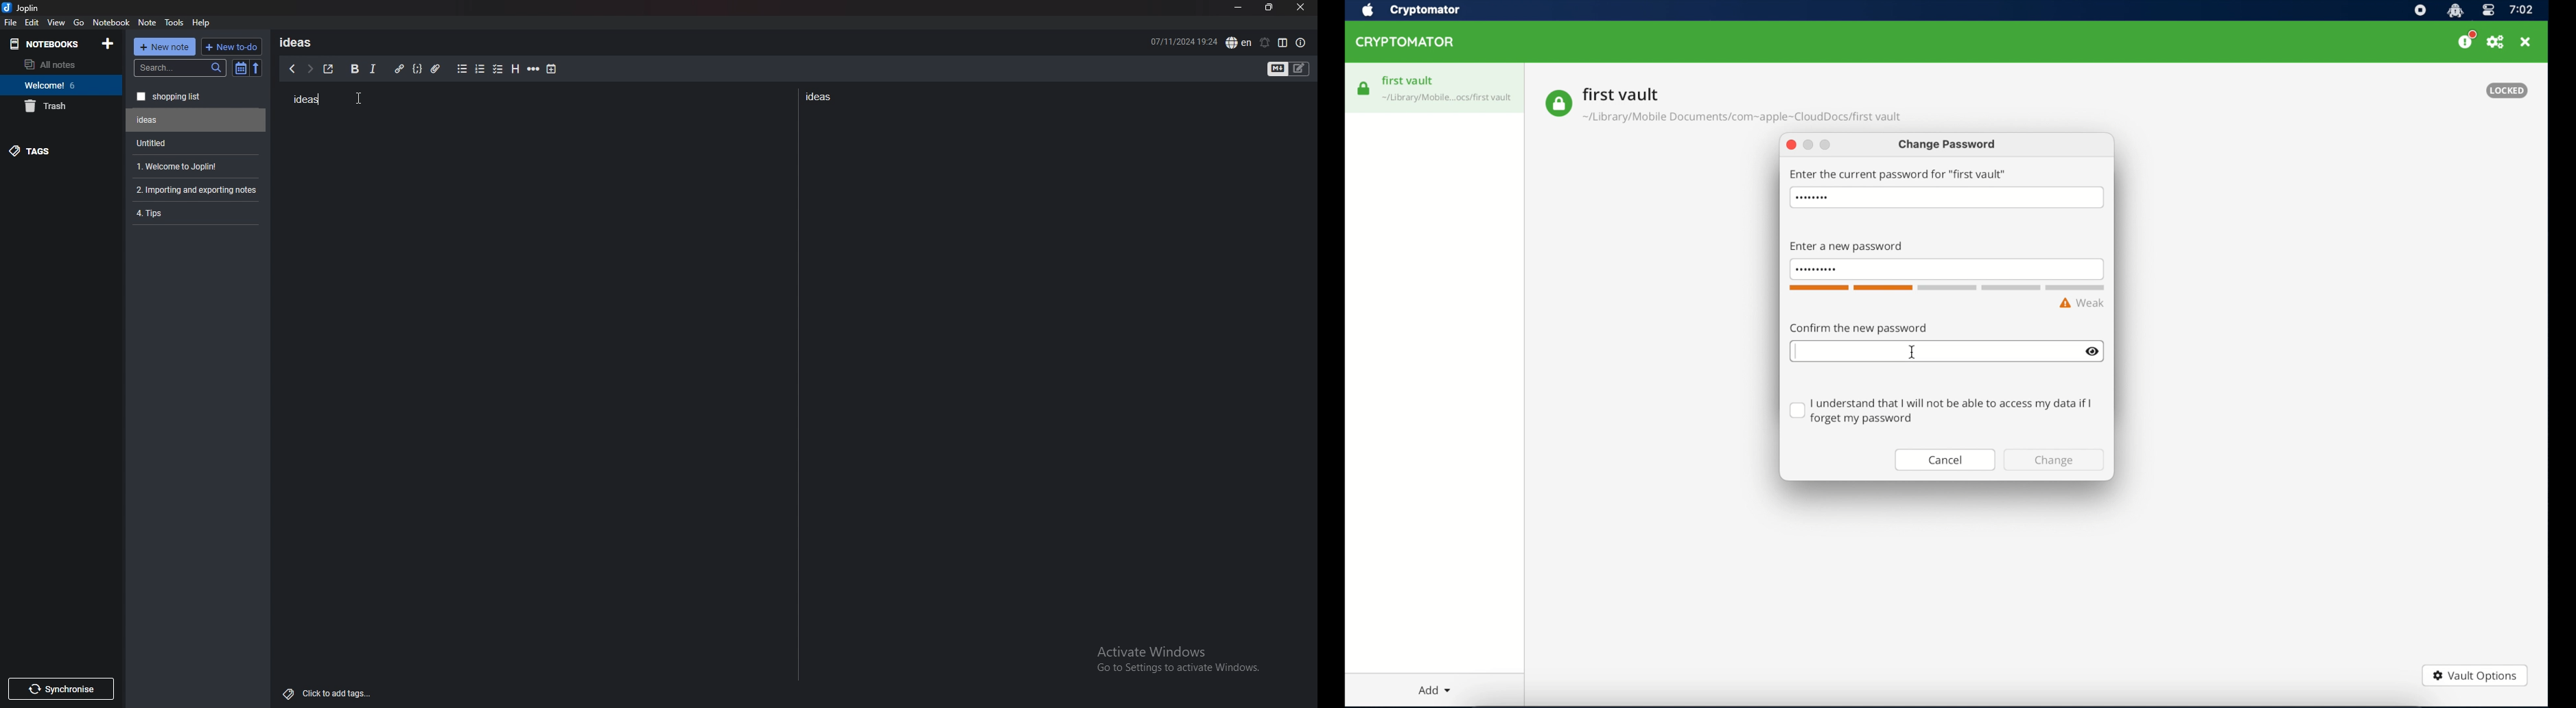 This screenshot has width=2576, height=728. Describe the element at coordinates (1367, 10) in the screenshot. I see `apple icon` at that location.